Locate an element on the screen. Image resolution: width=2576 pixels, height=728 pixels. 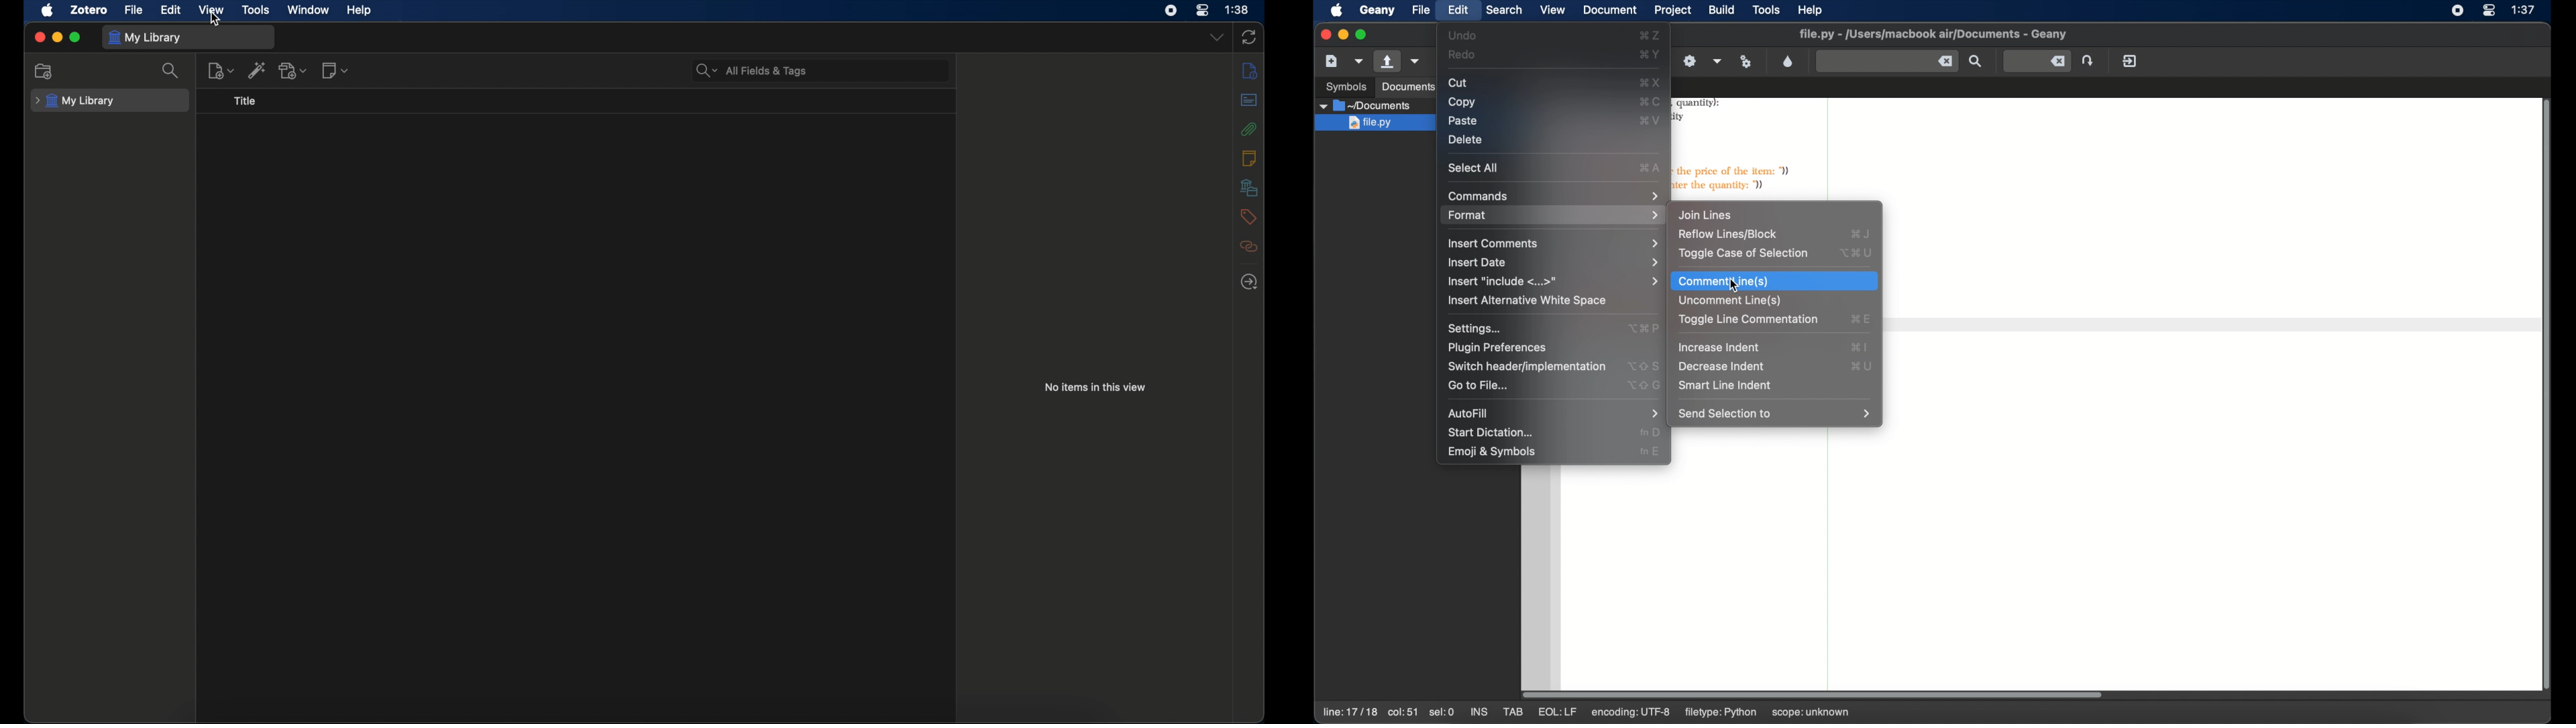
time (1:38) is located at coordinates (1237, 10).